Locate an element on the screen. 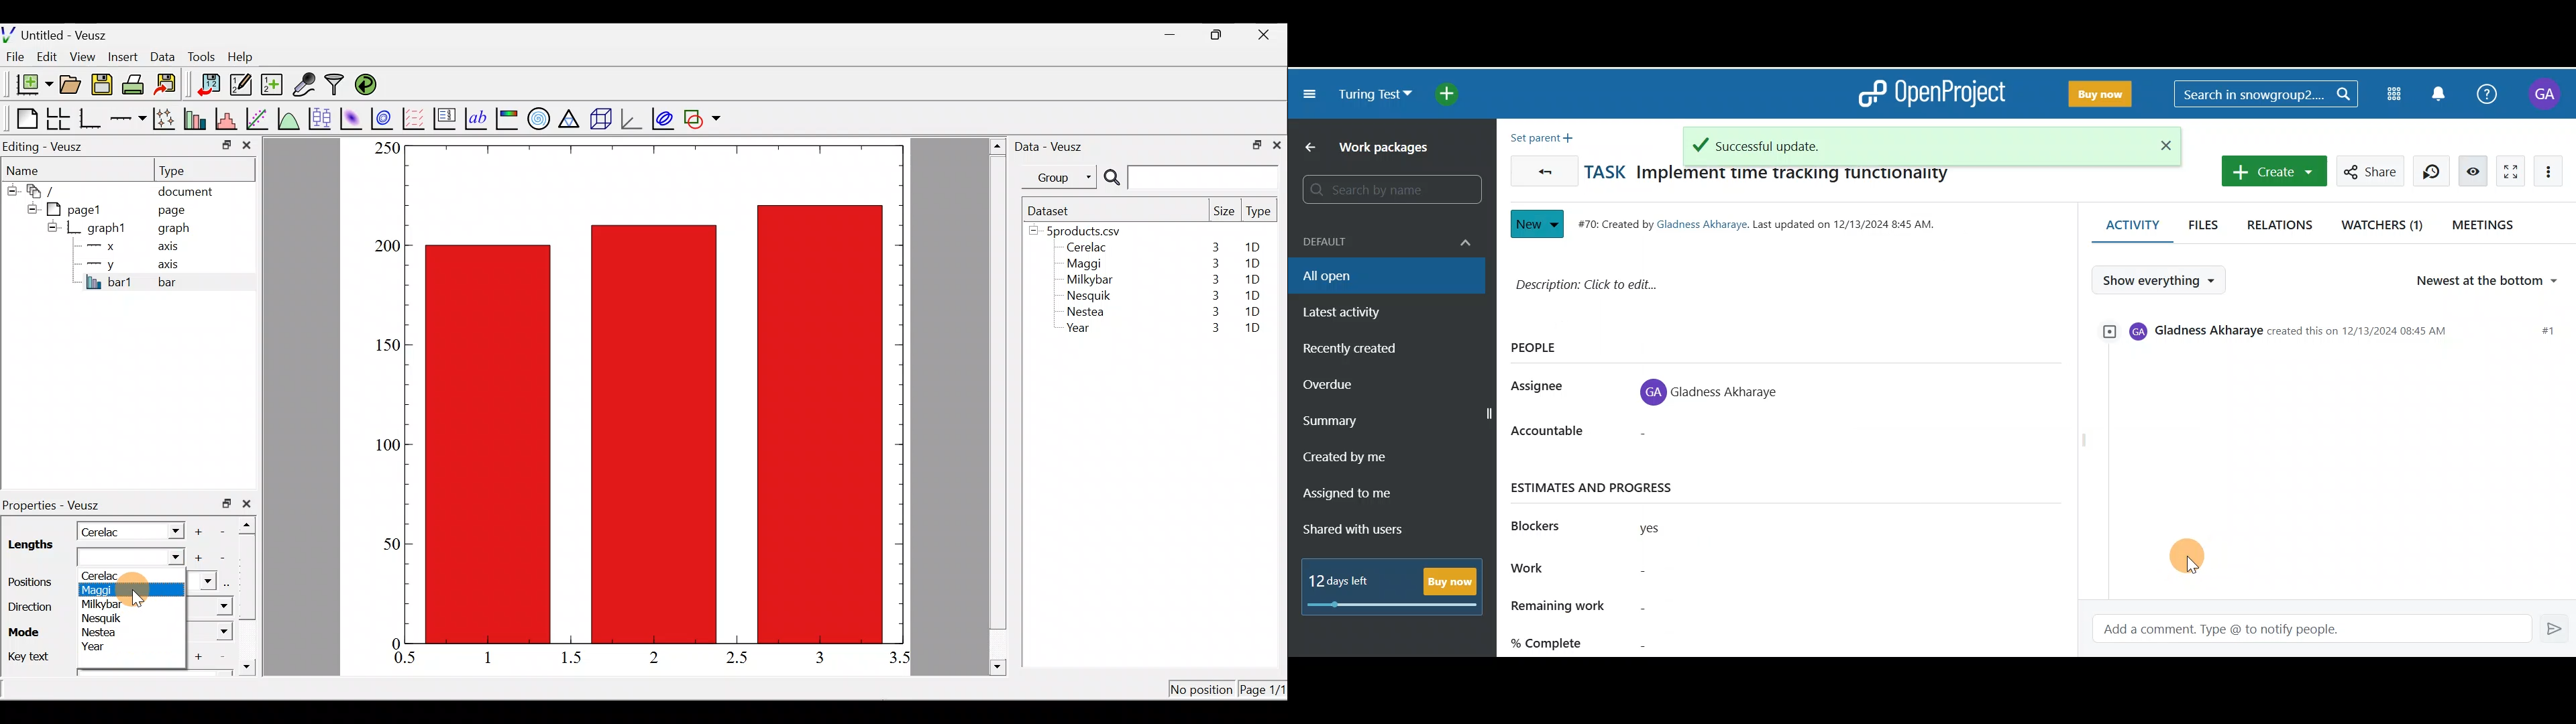 The height and width of the screenshot is (728, 2576). Editing - Veusz is located at coordinates (46, 146).